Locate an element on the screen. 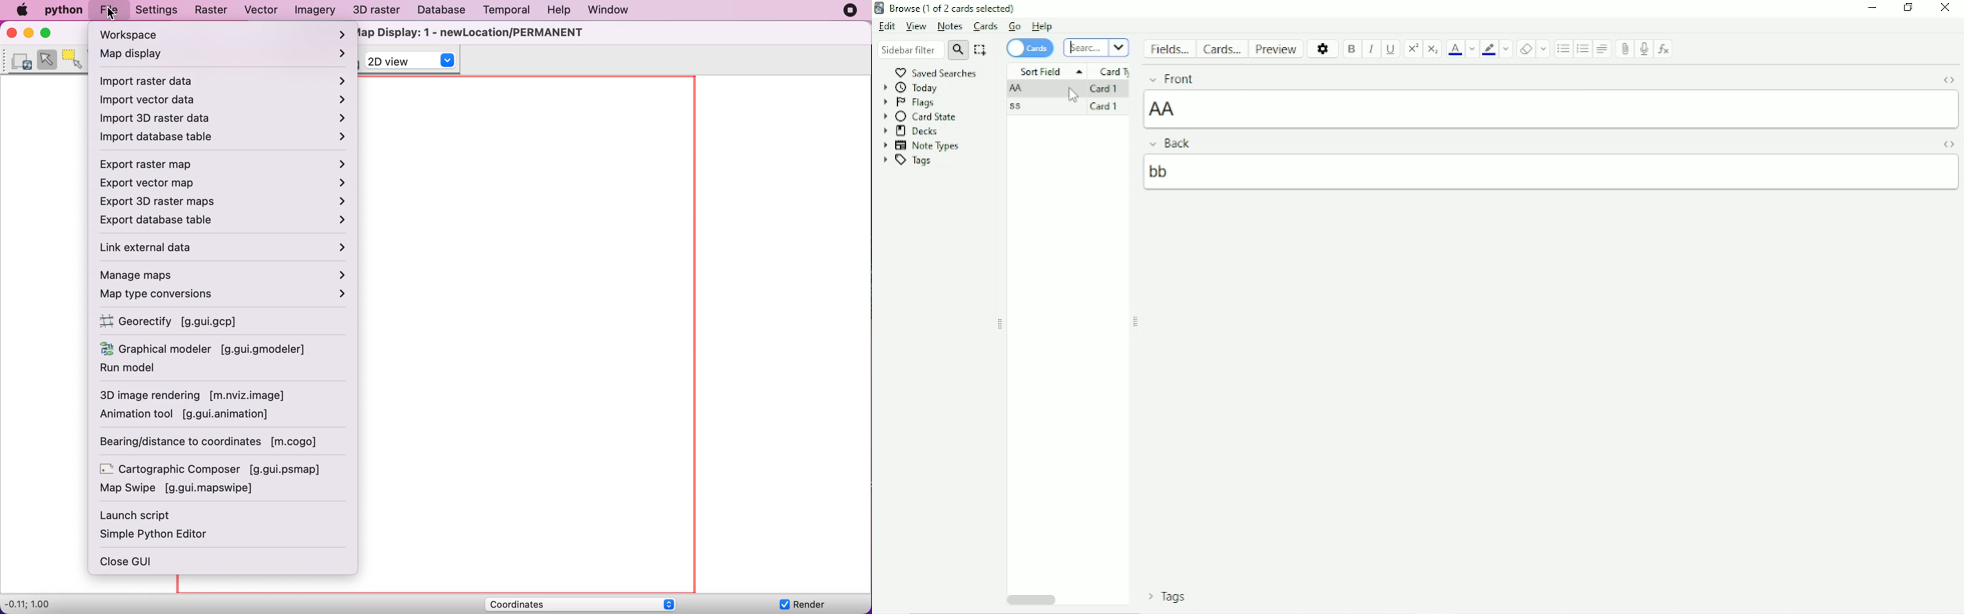  AA is located at coordinates (1549, 112).